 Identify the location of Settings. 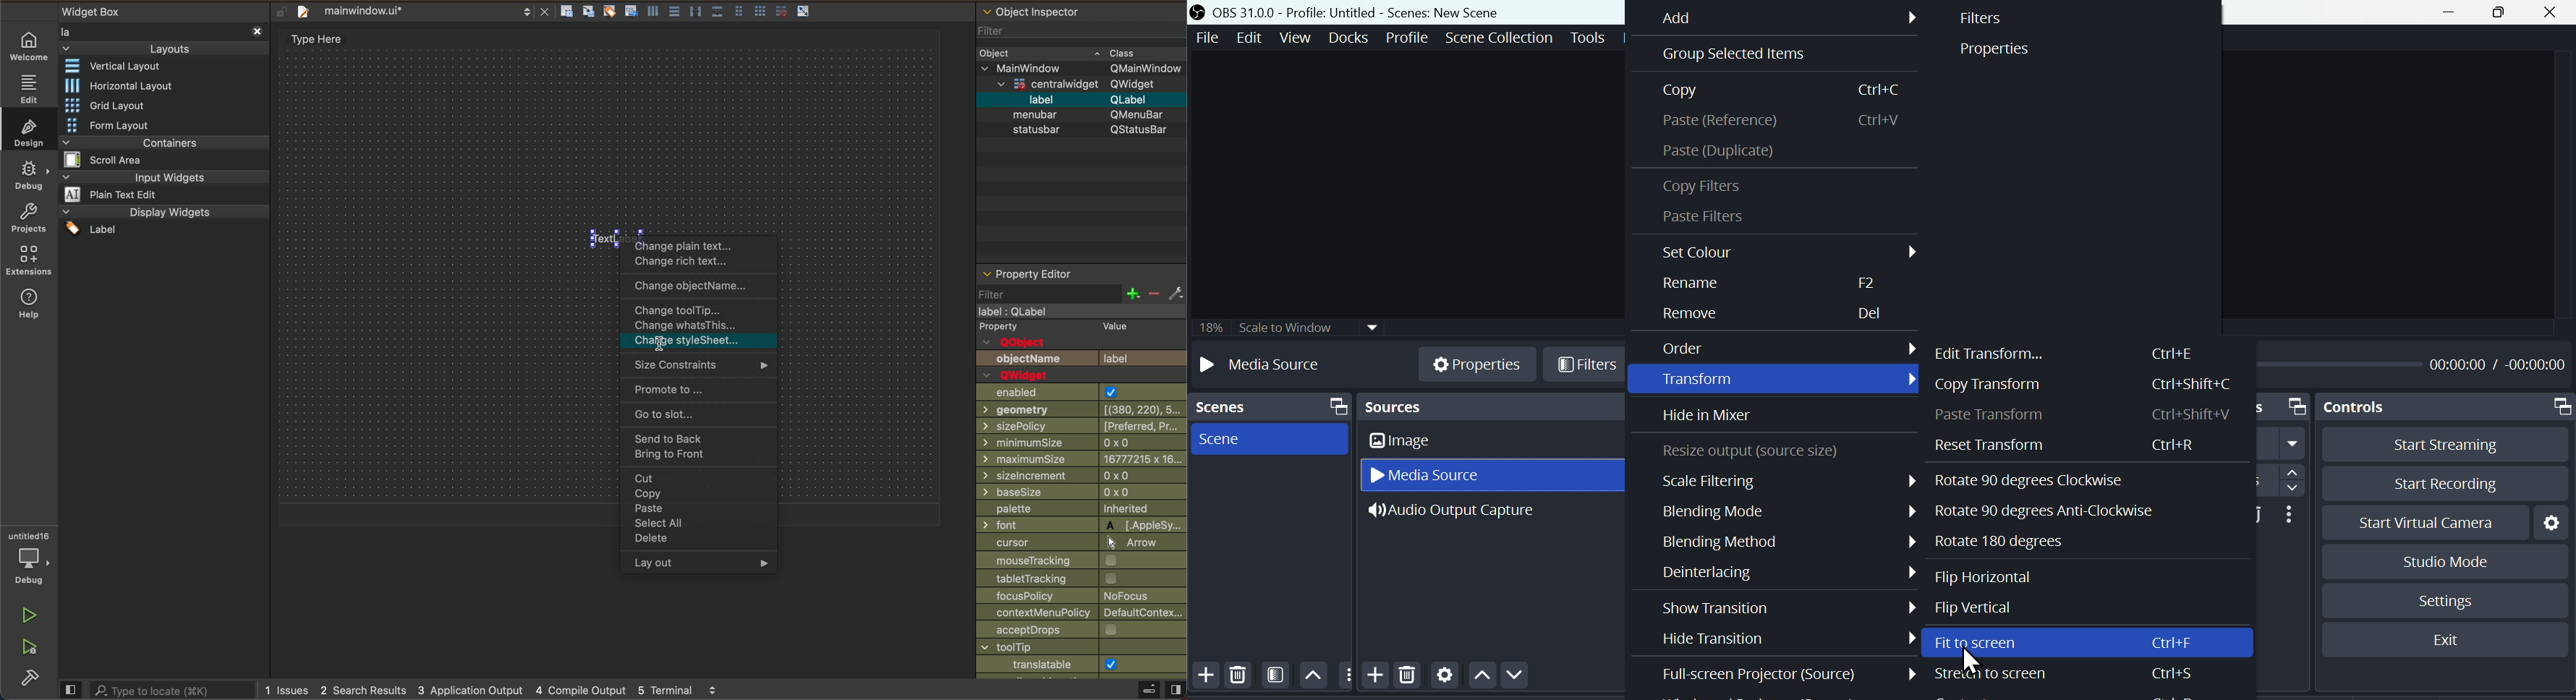
(1444, 678).